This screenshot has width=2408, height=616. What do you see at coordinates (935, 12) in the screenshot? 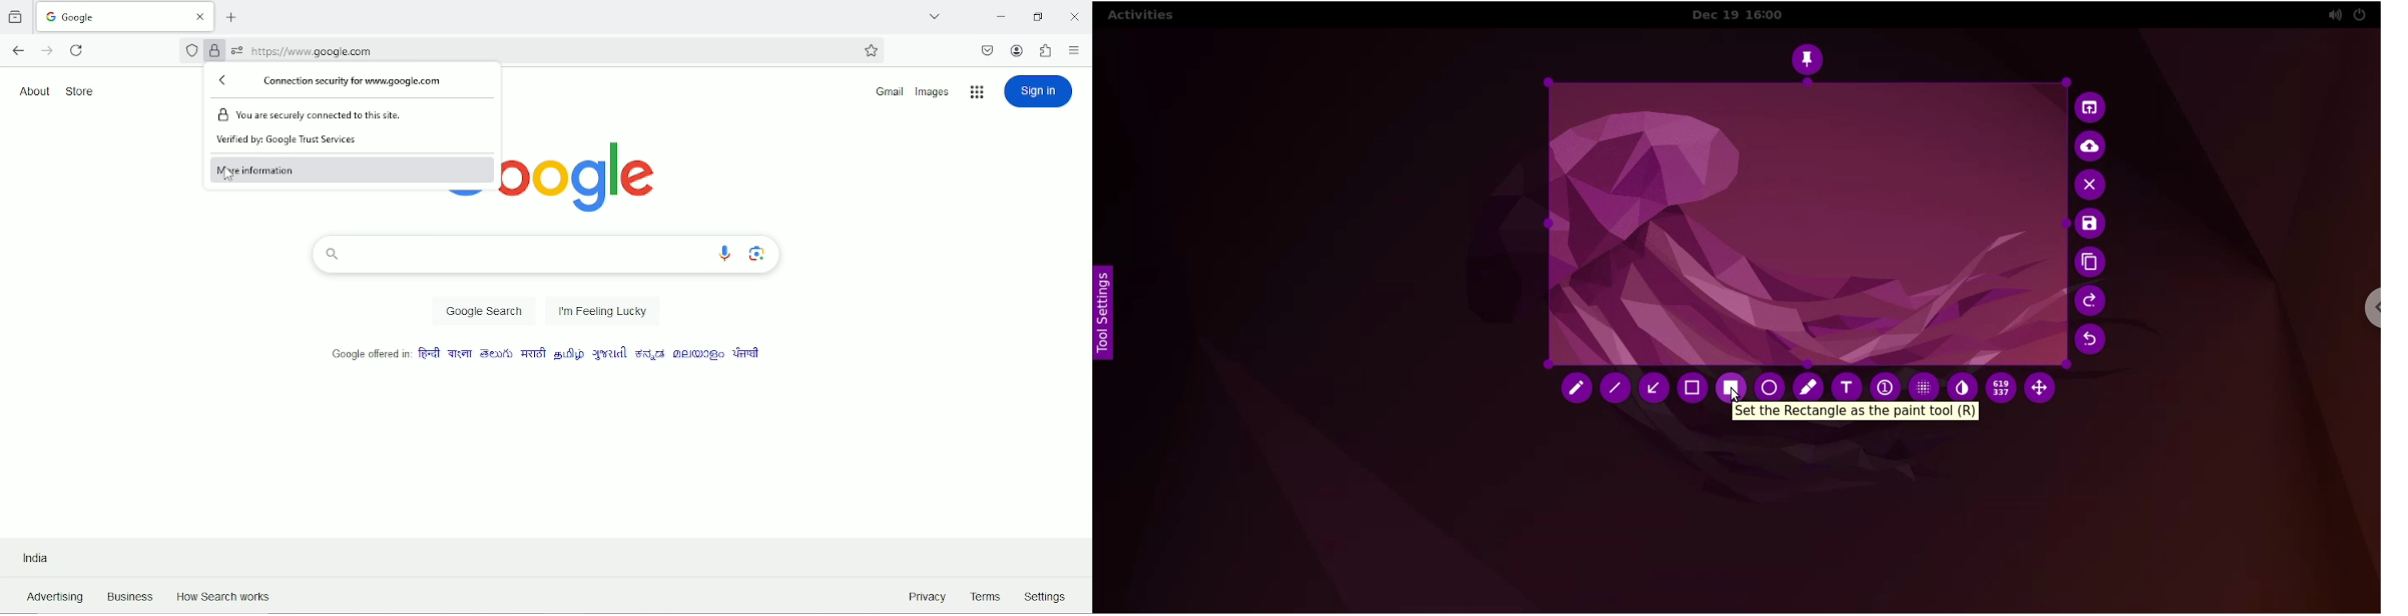
I see `List all tabs` at bounding box center [935, 12].